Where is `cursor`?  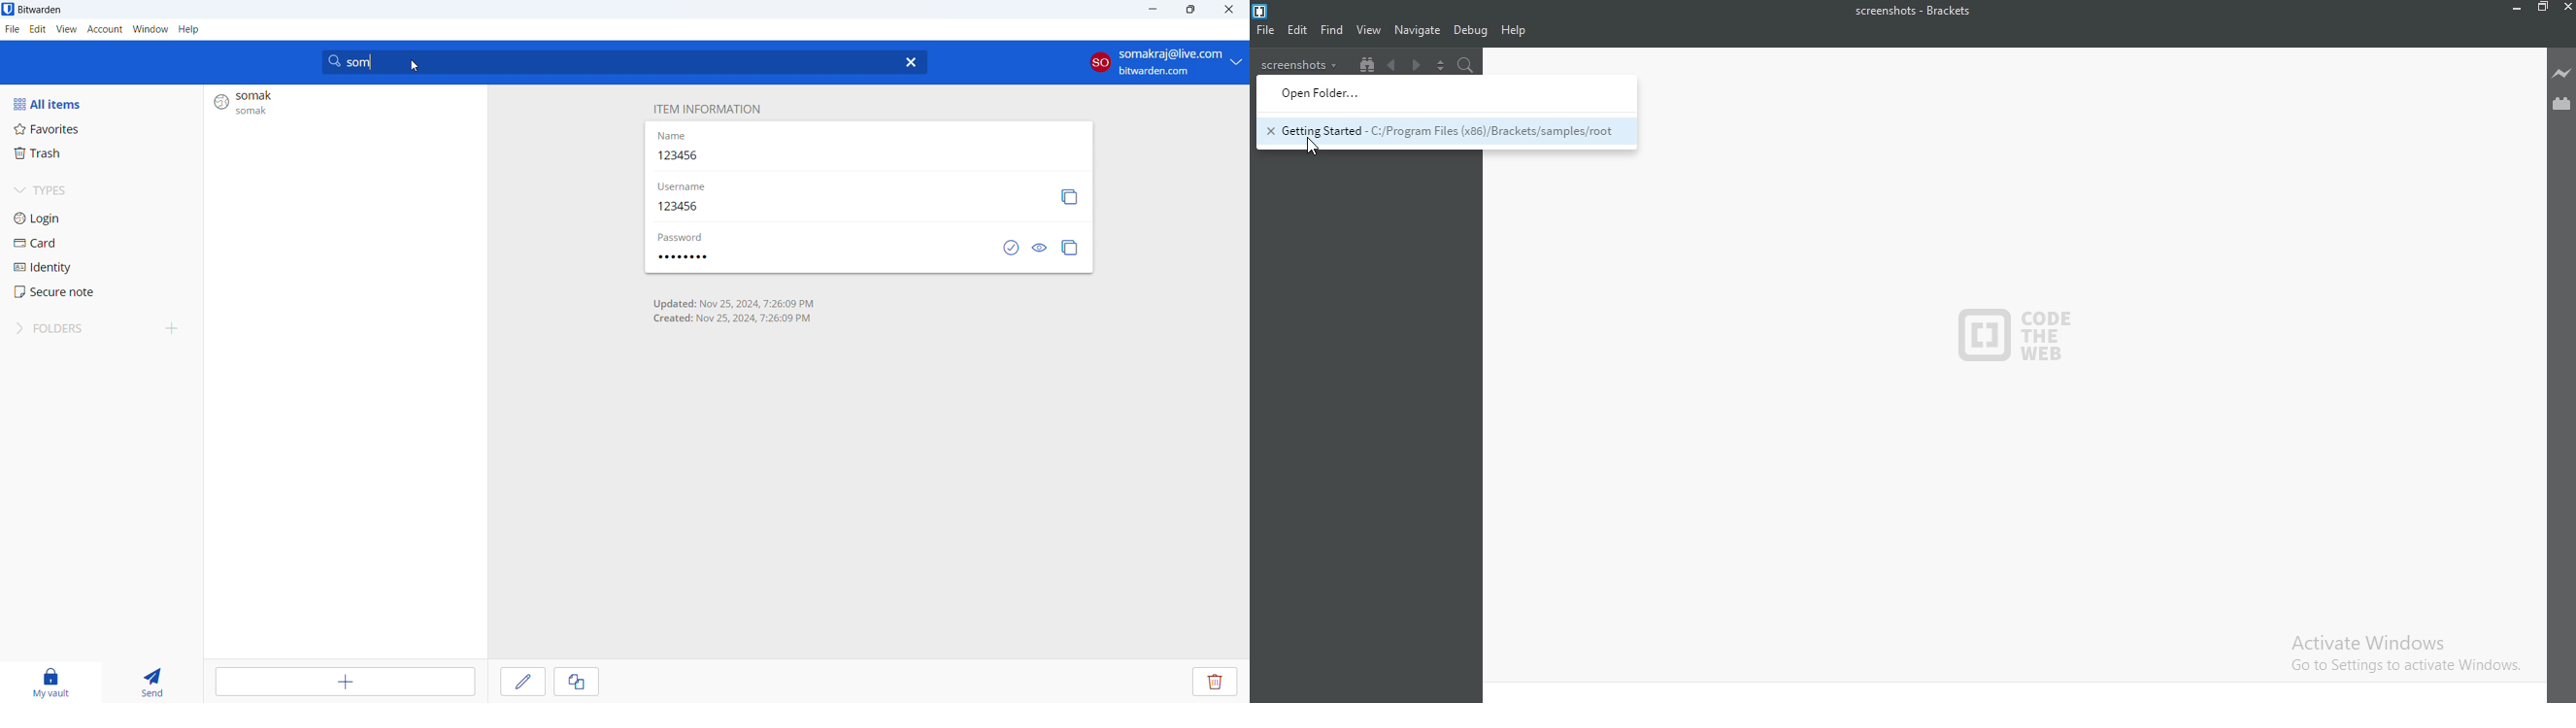 cursor is located at coordinates (1313, 146).